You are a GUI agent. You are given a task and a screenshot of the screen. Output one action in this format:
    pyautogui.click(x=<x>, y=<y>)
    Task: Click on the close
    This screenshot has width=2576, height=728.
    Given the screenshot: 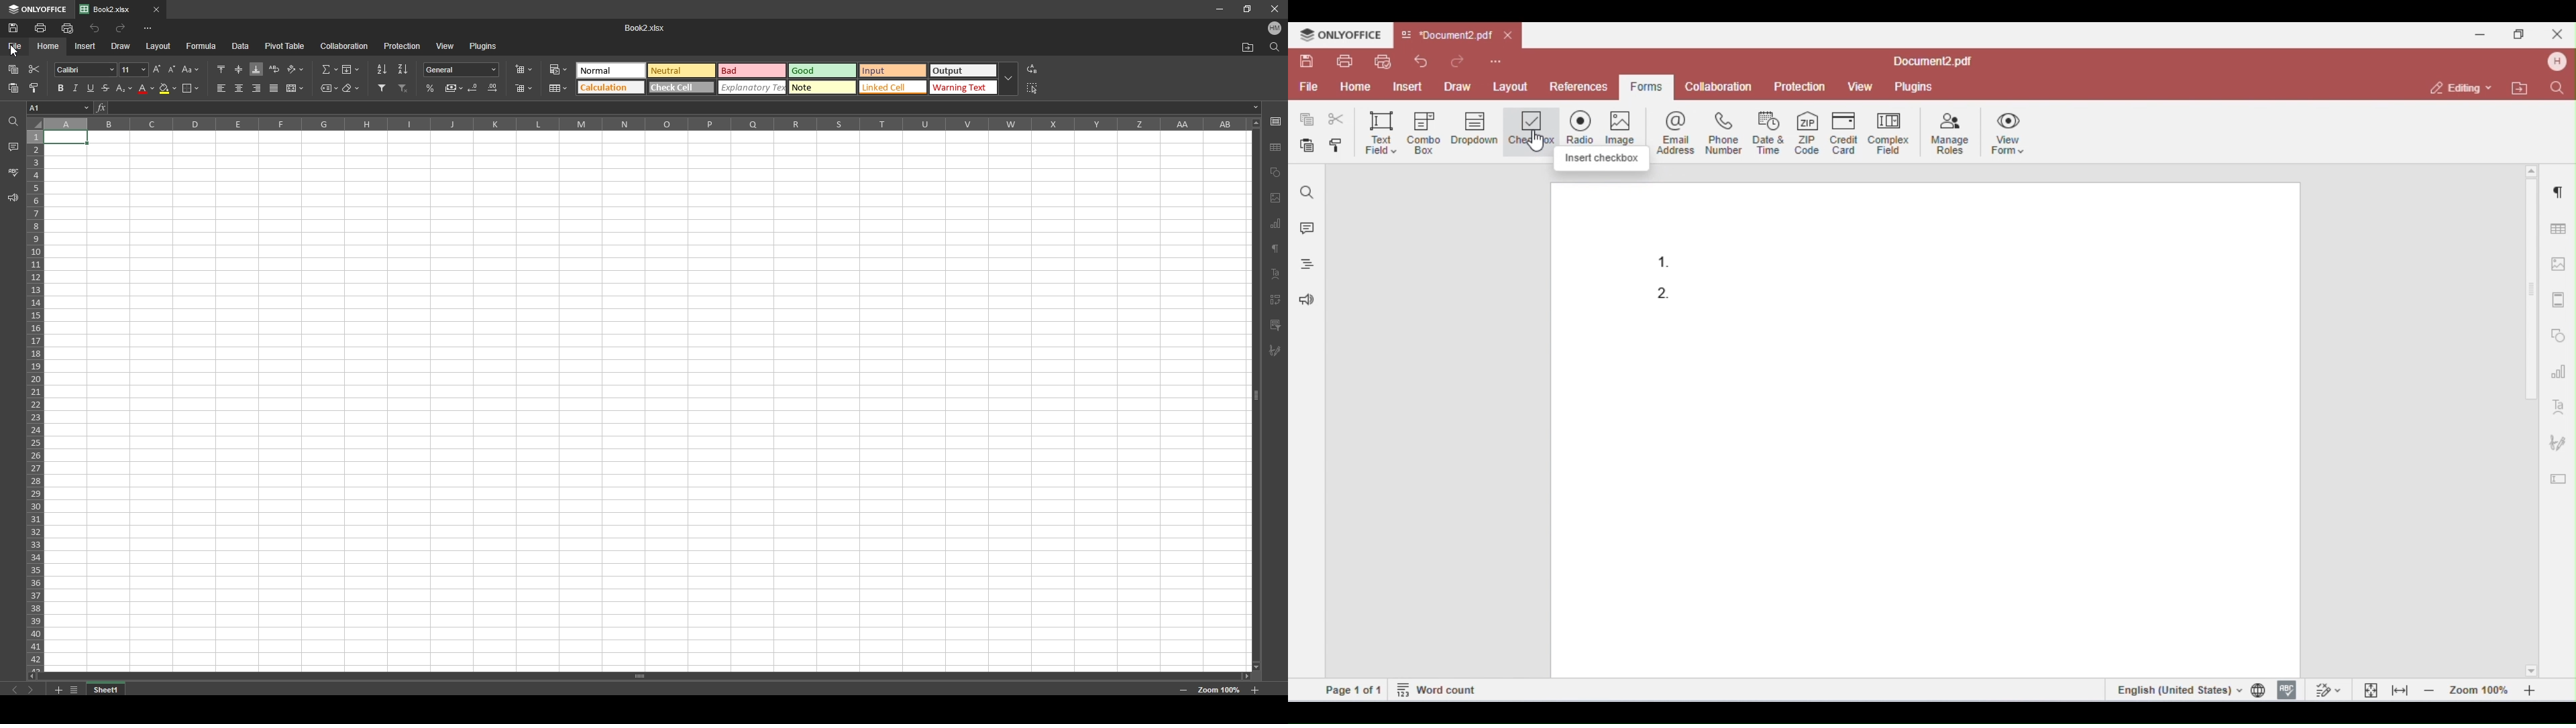 What is the action you would take?
    pyautogui.click(x=1273, y=9)
    